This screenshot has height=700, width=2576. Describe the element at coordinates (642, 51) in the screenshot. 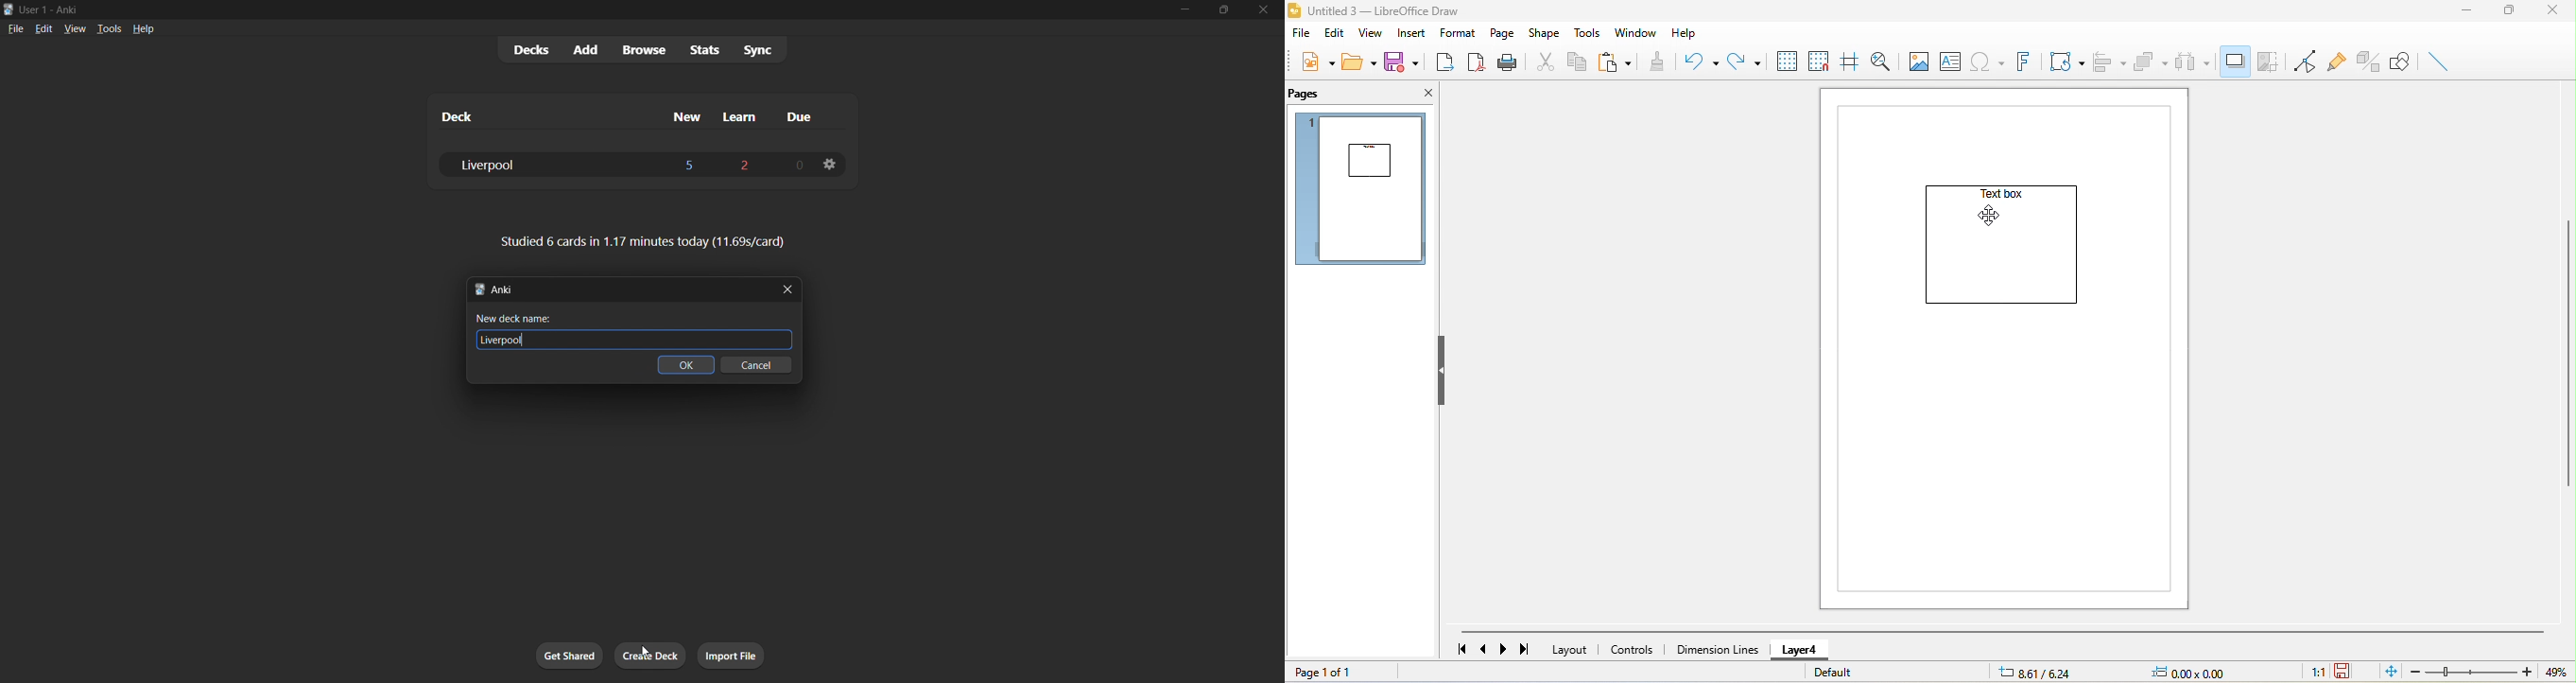

I see `browse` at that location.